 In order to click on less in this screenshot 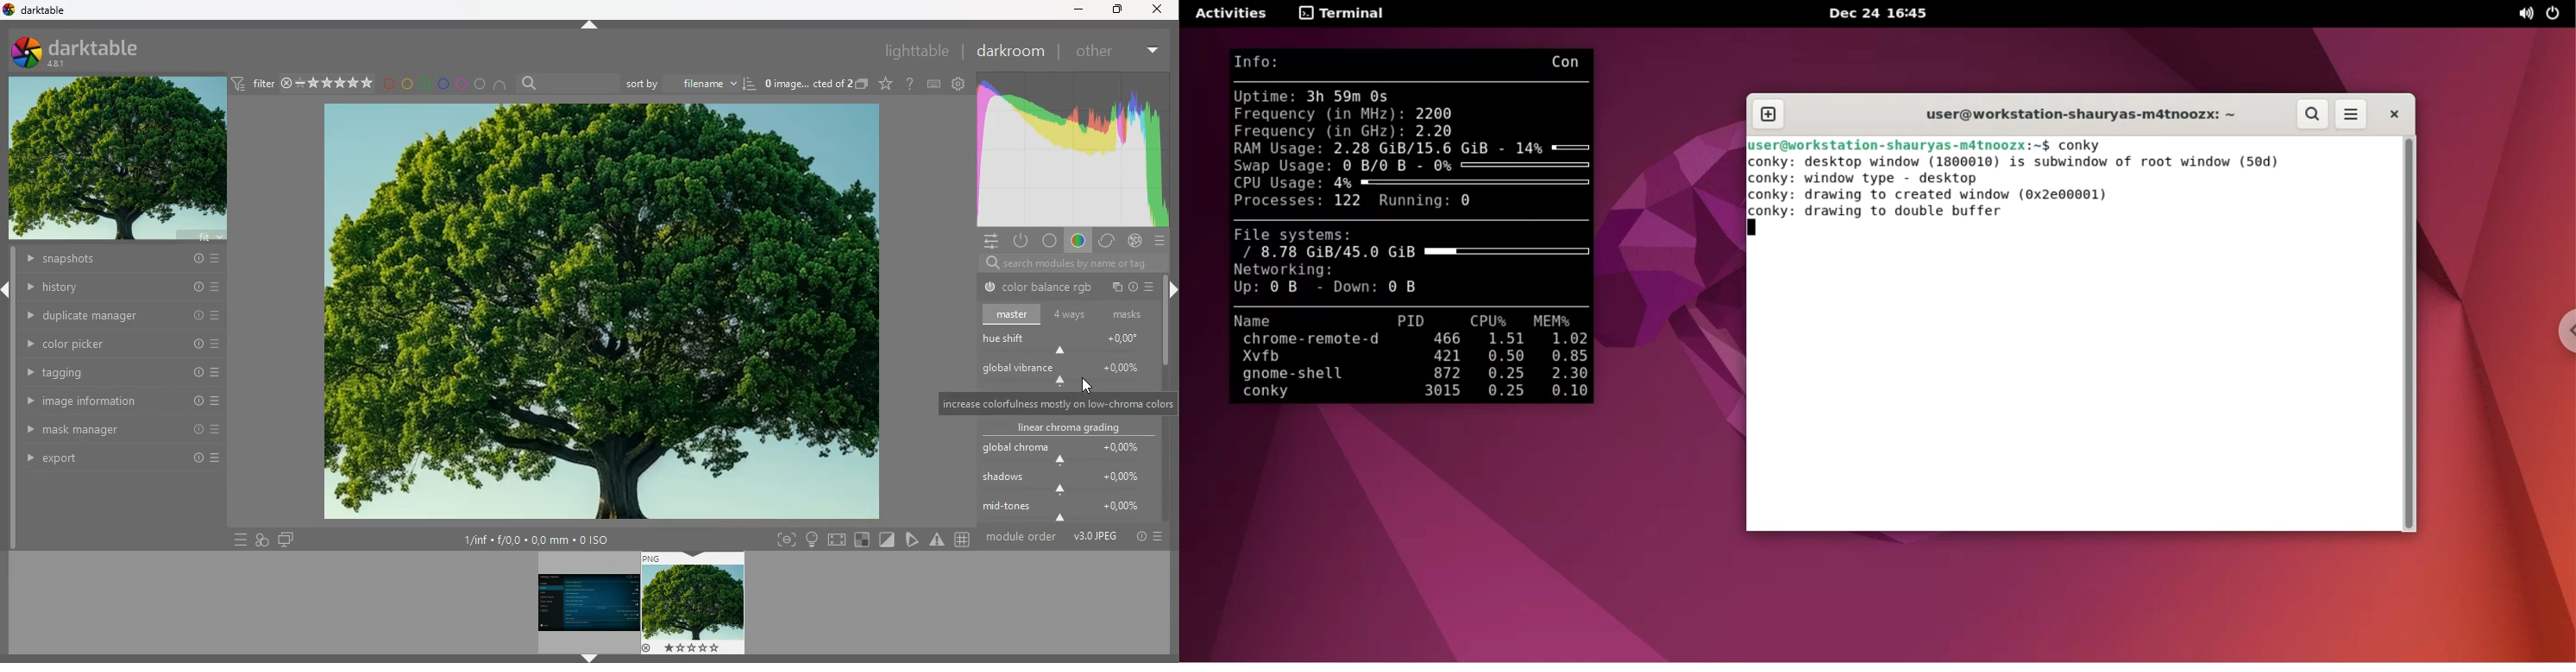, I will do `click(1150, 47)`.